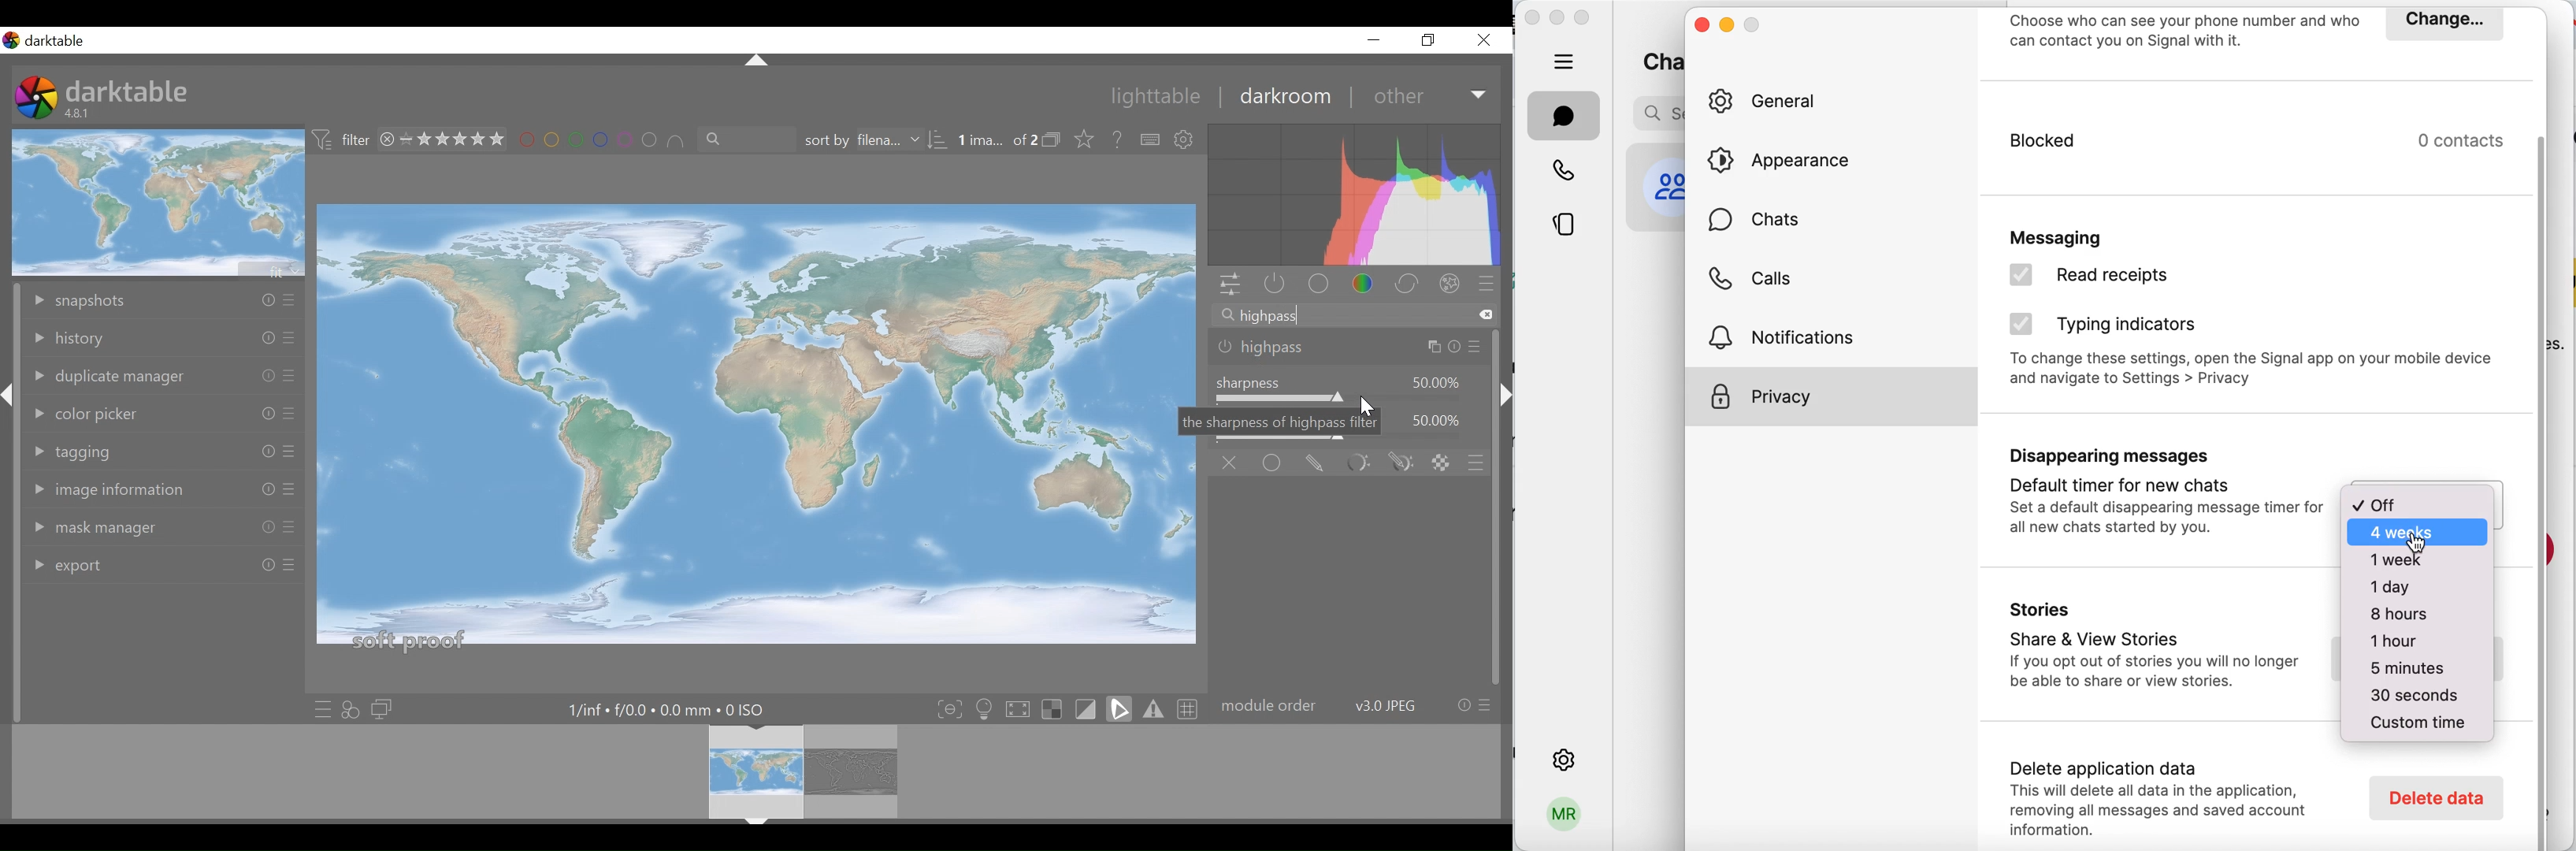 Image resolution: width=2576 pixels, height=868 pixels. What do you see at coordinates (2420, 499) in the screenshot?
I see `off` at bounding box center [2420, 499].